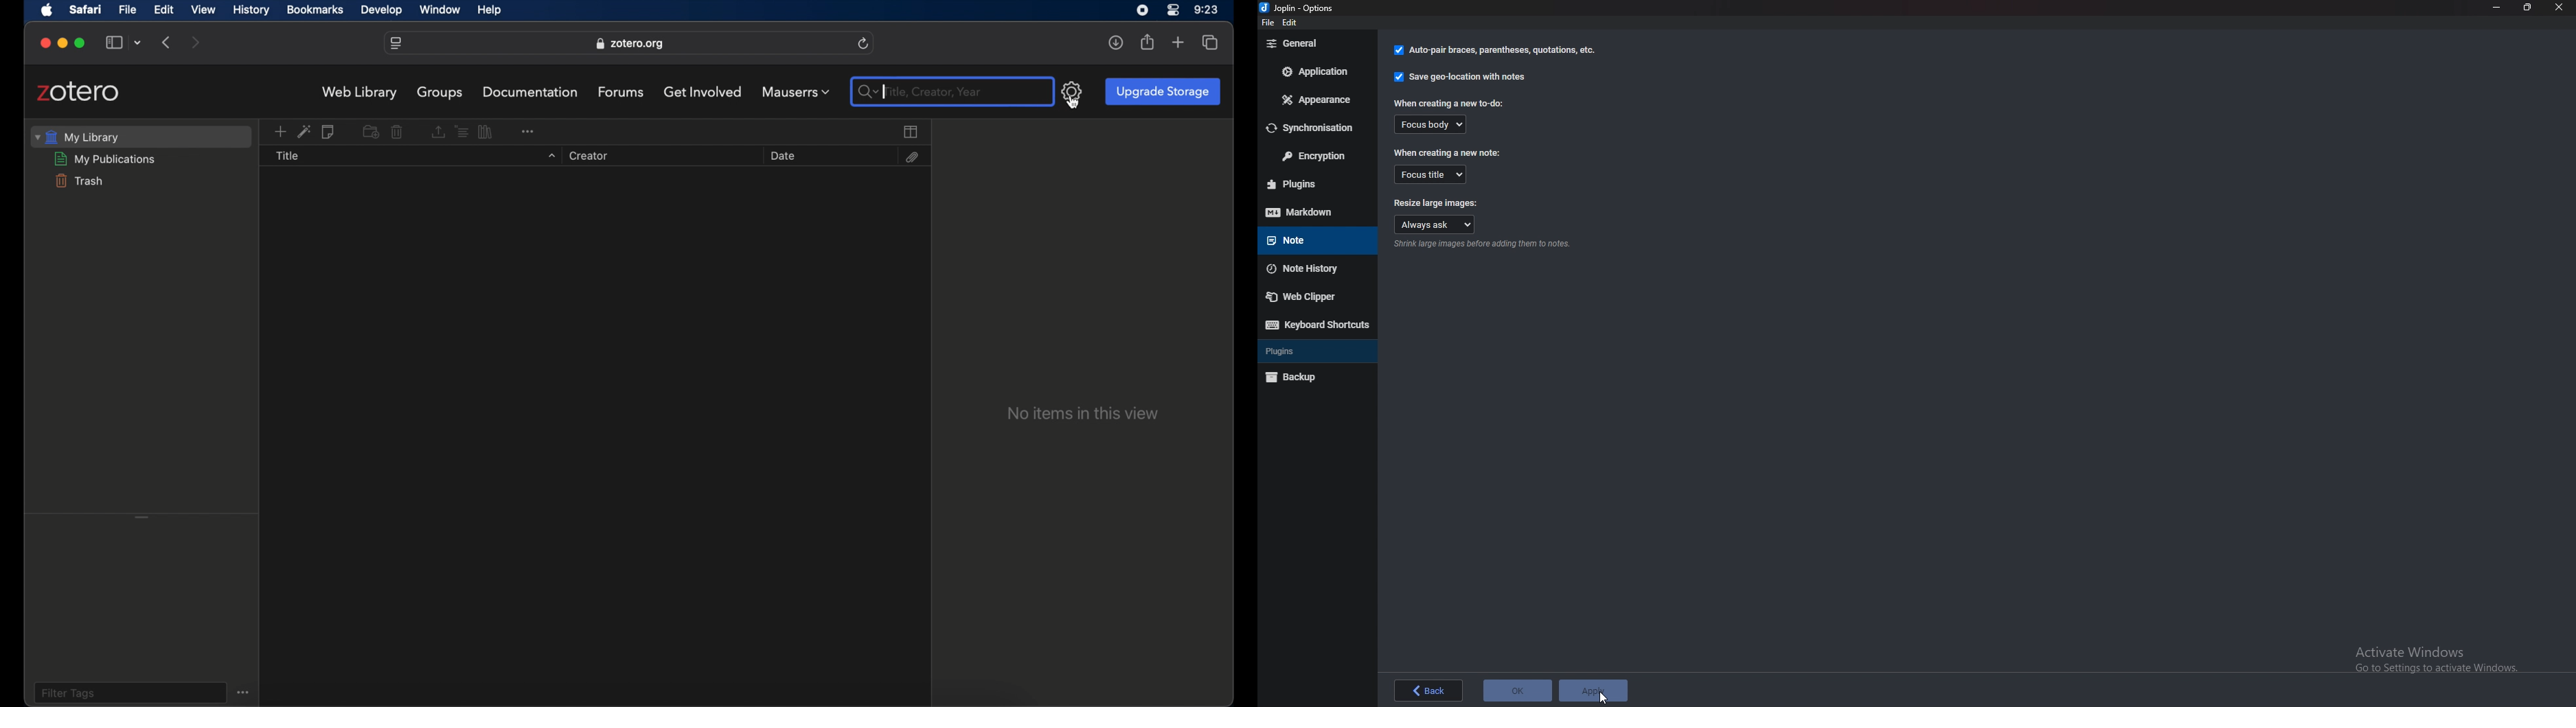 This screenshot has height=728, width=2576. I want to click on filter tags, so click(68, 693).